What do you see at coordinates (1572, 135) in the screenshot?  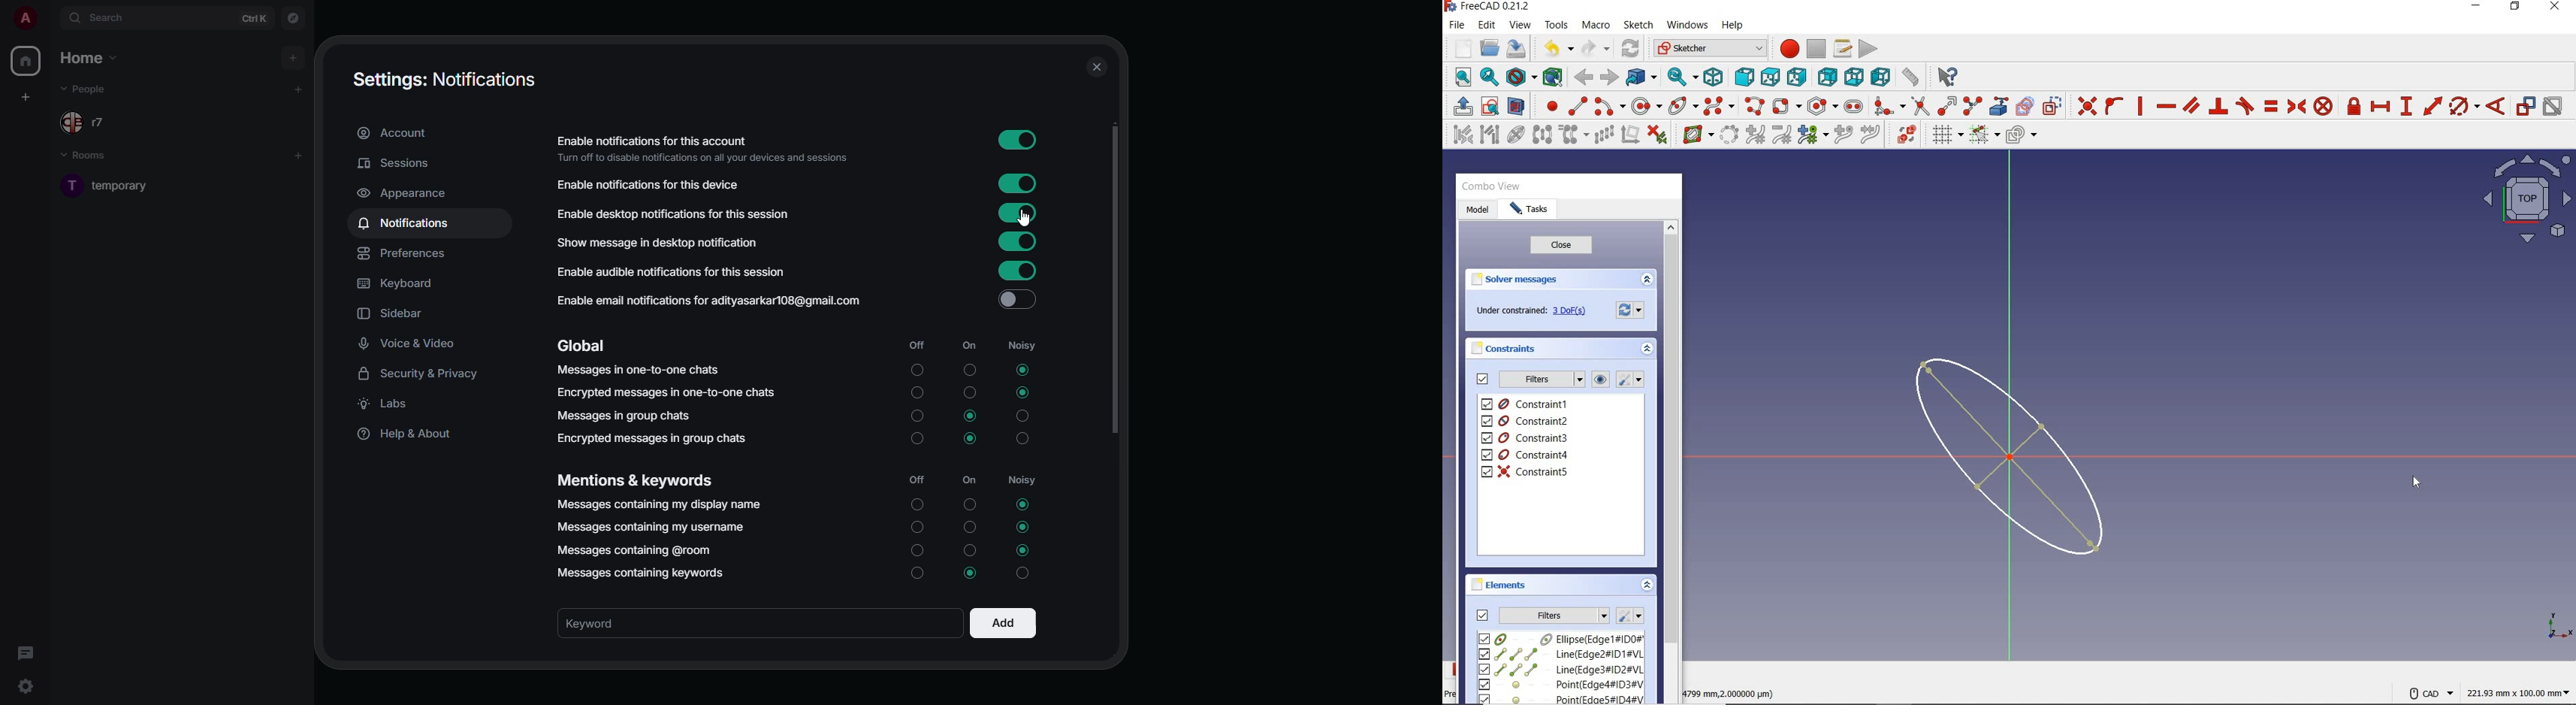 I see `clone` at bounding box center [1572, 135].